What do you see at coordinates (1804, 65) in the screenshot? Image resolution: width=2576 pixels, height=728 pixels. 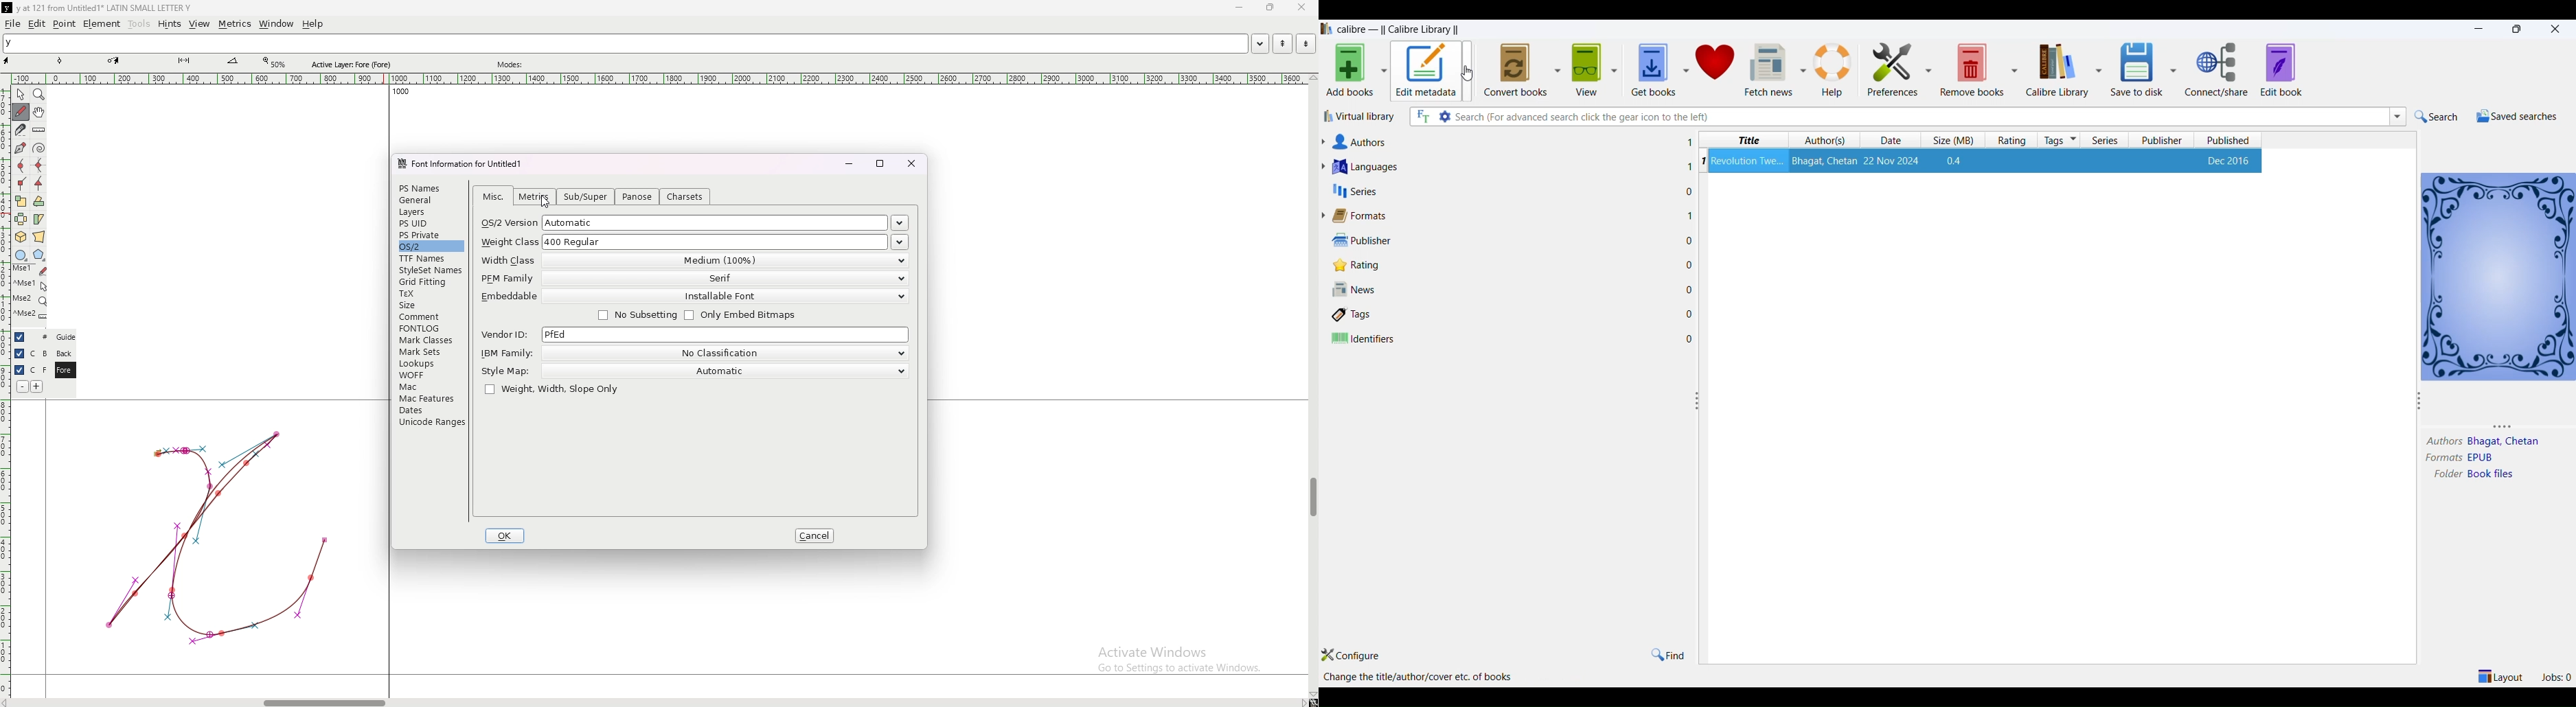 I see `fetch news options dropdown button` at bounding box center [1804, 65].